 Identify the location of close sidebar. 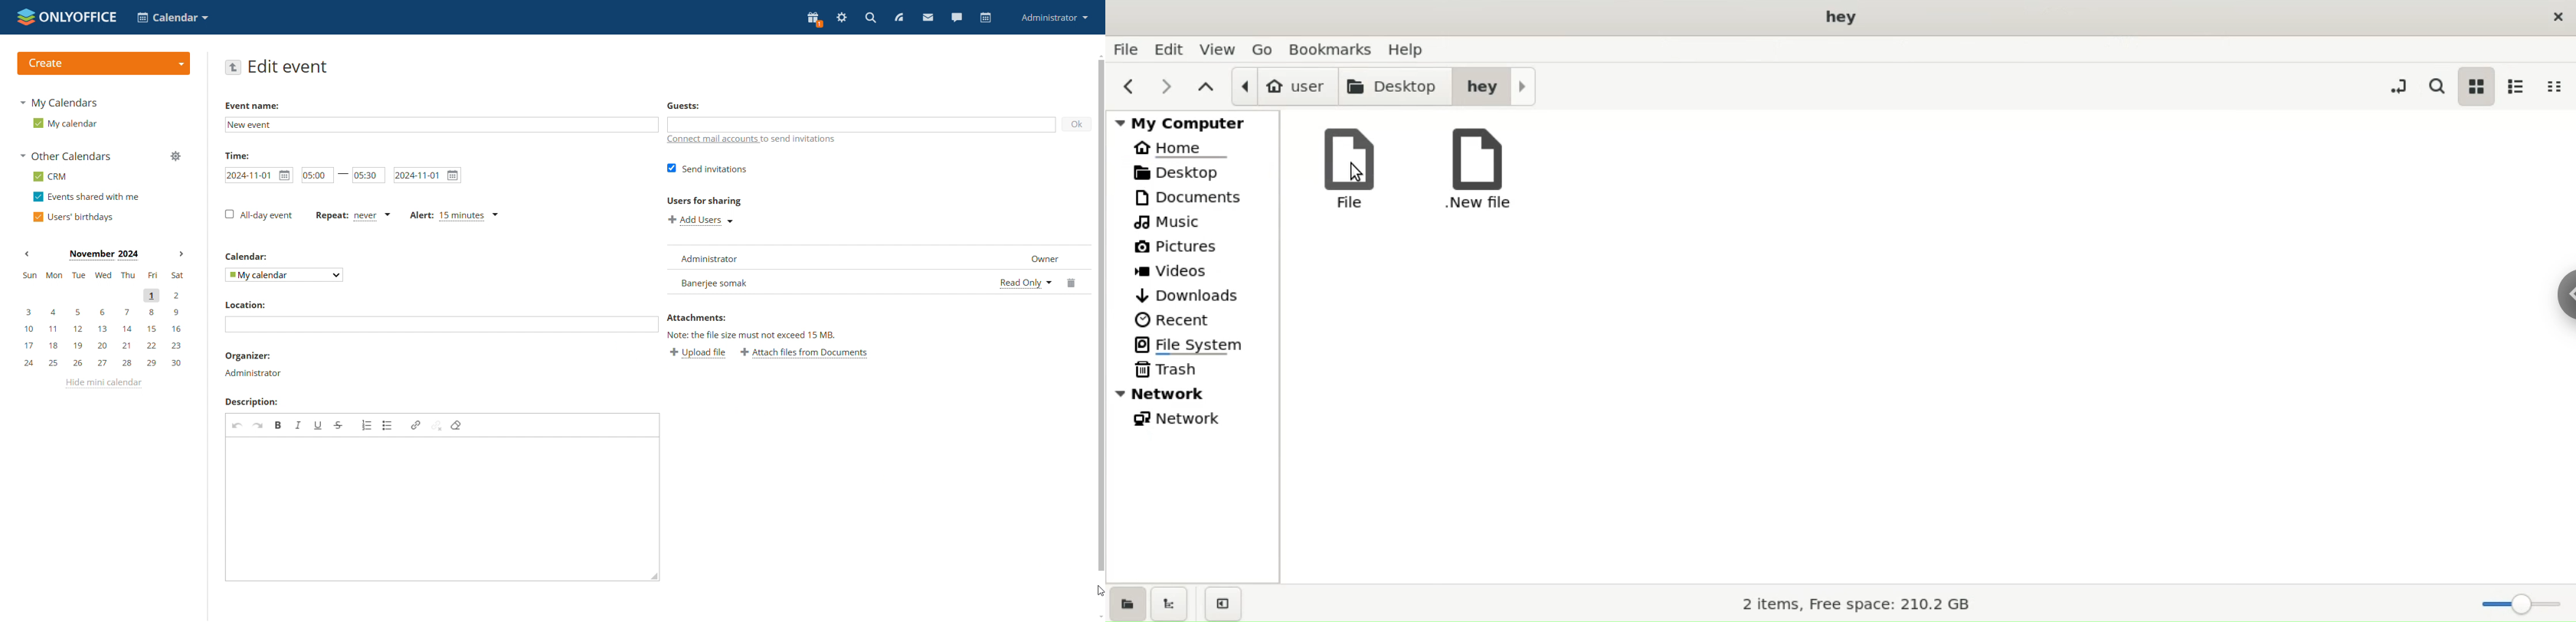
(1226, 601).